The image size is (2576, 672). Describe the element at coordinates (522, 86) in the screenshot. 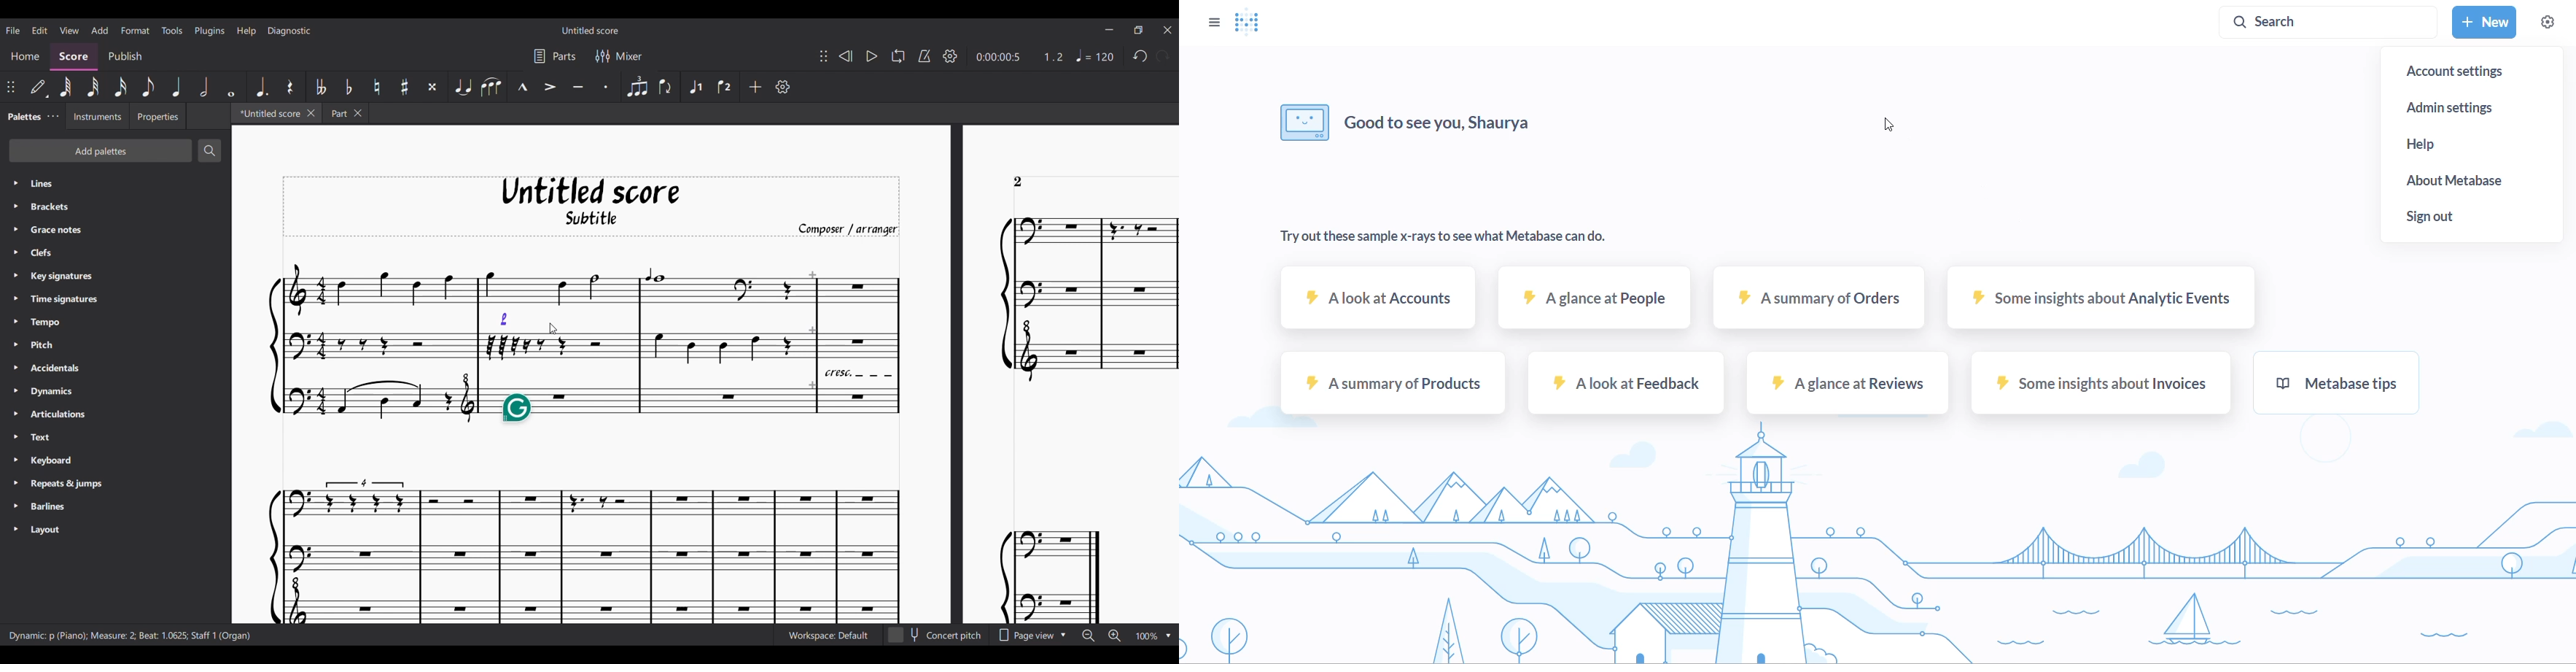

I see `Marcato` at that location.